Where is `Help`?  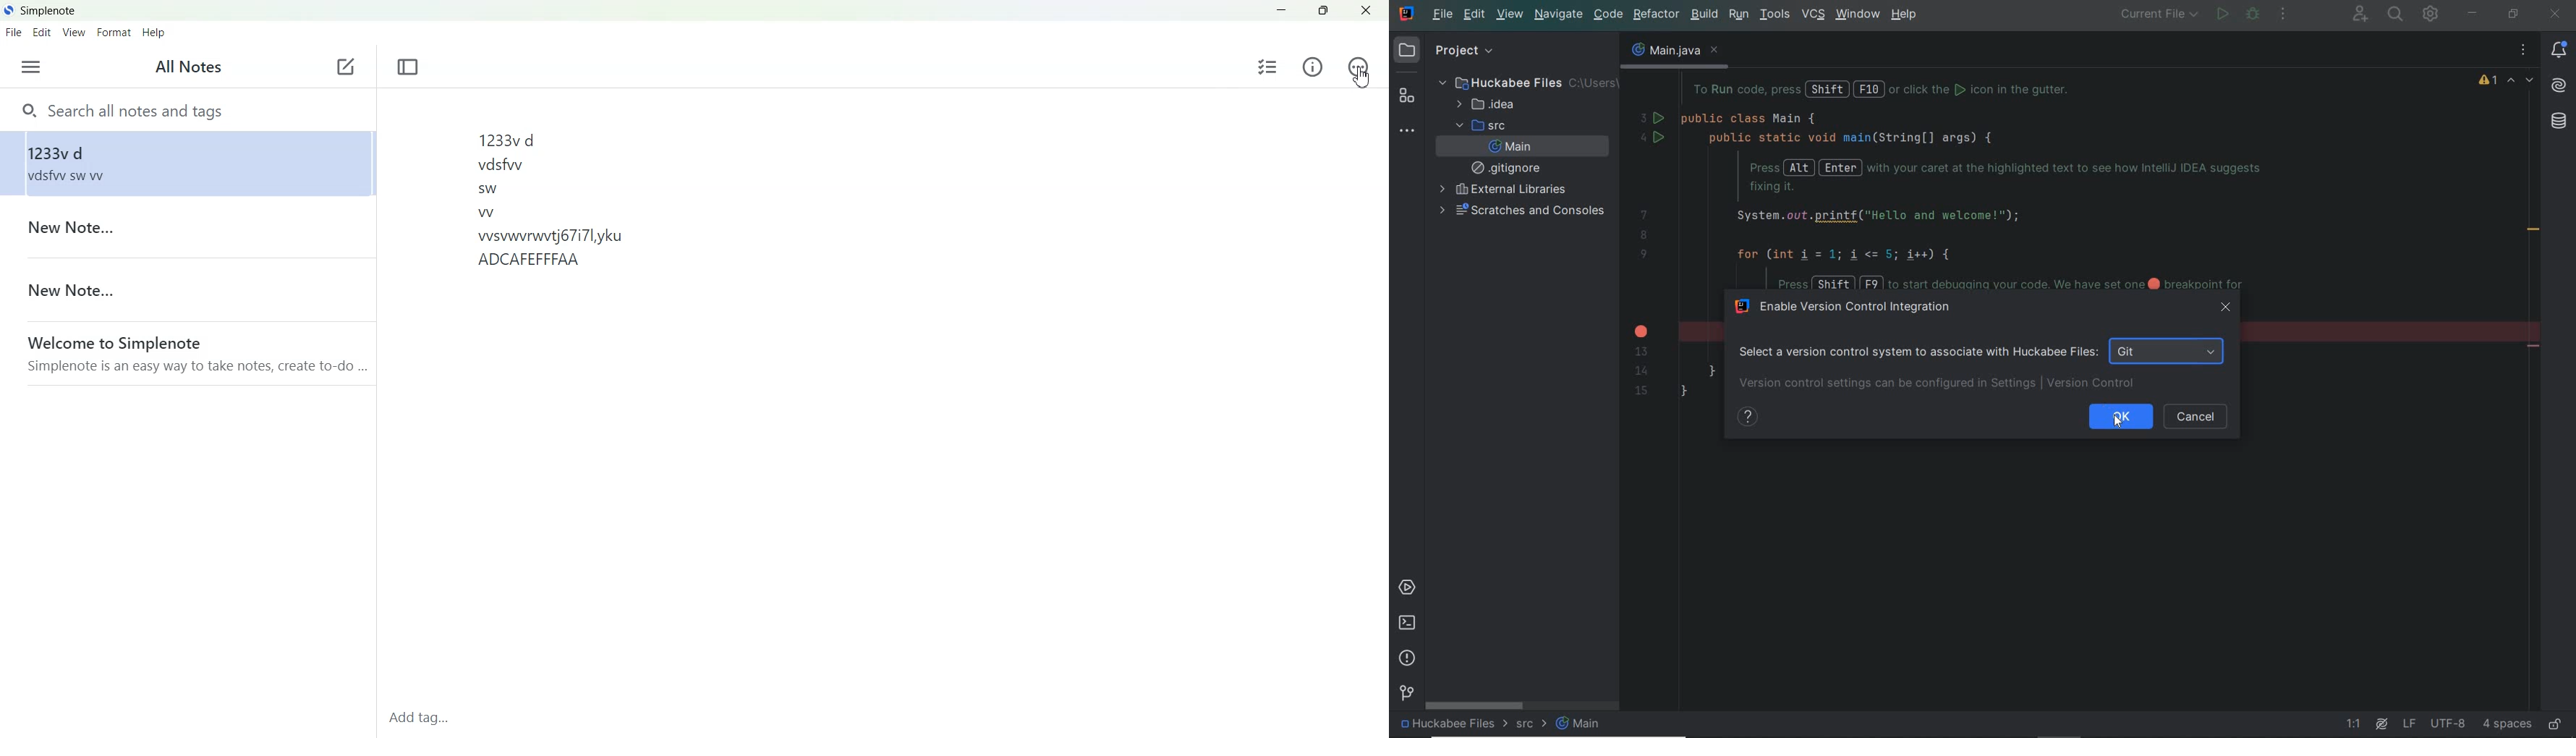
Help is located at coordinates (154, 33).